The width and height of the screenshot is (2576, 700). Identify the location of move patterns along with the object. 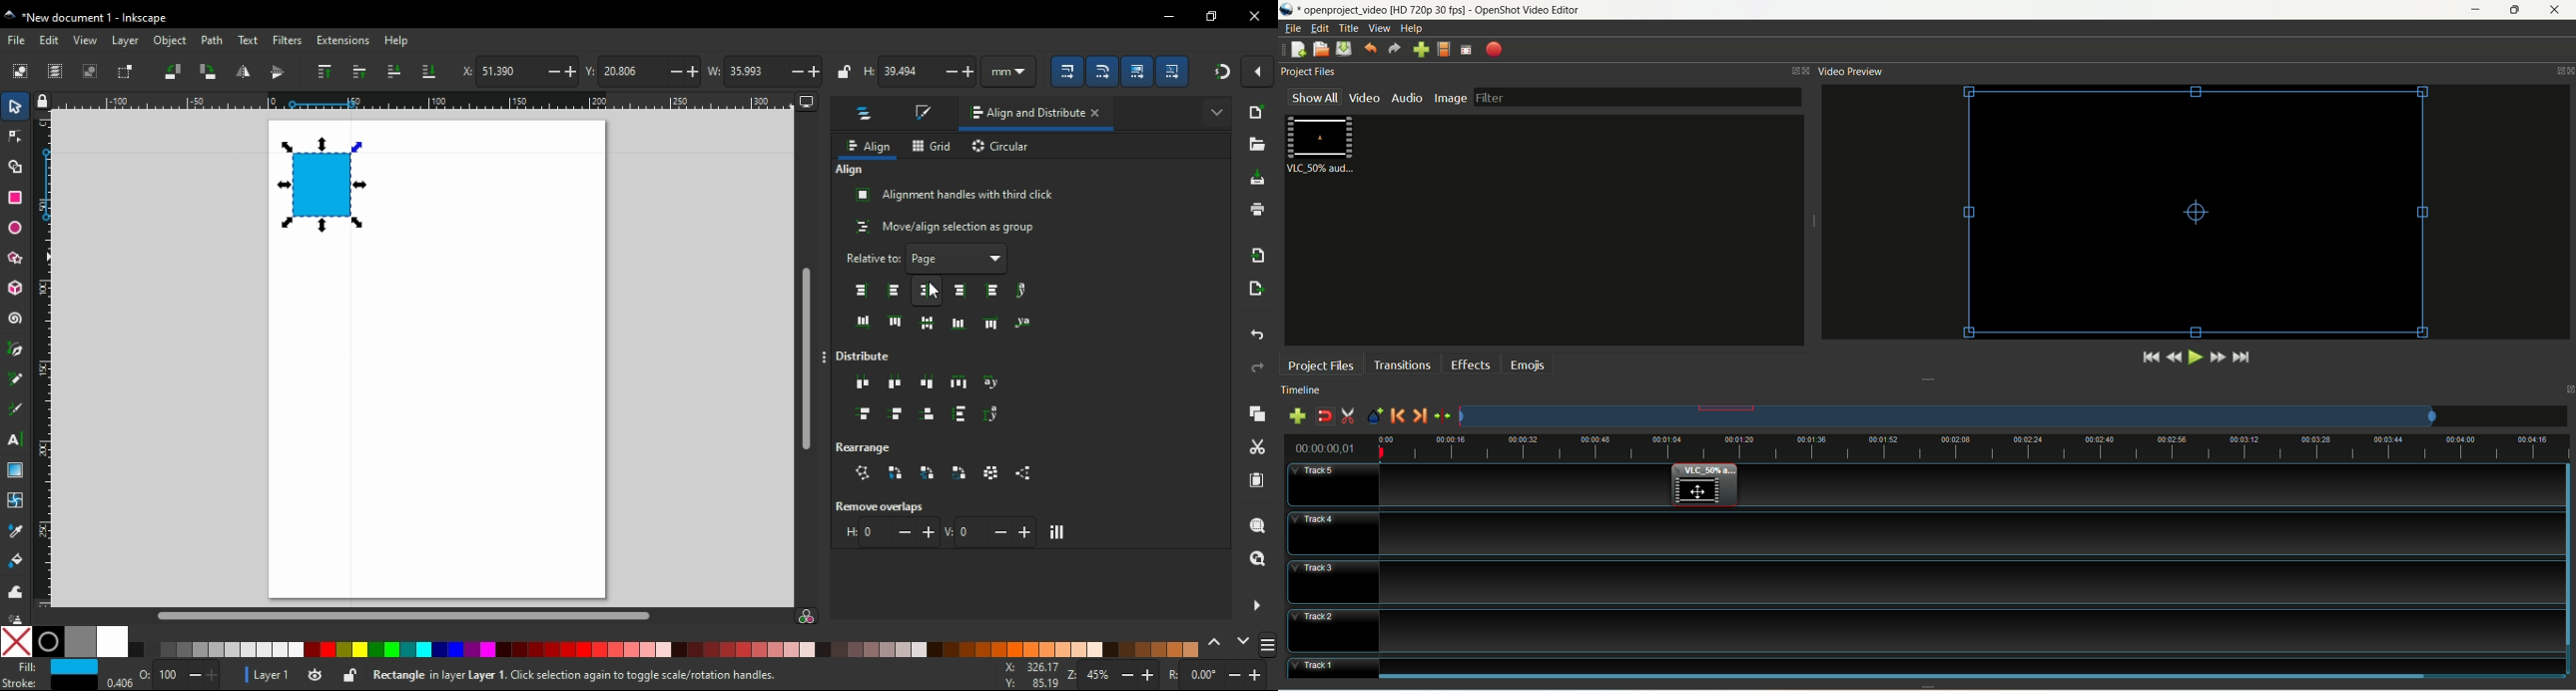
(1174, 70).